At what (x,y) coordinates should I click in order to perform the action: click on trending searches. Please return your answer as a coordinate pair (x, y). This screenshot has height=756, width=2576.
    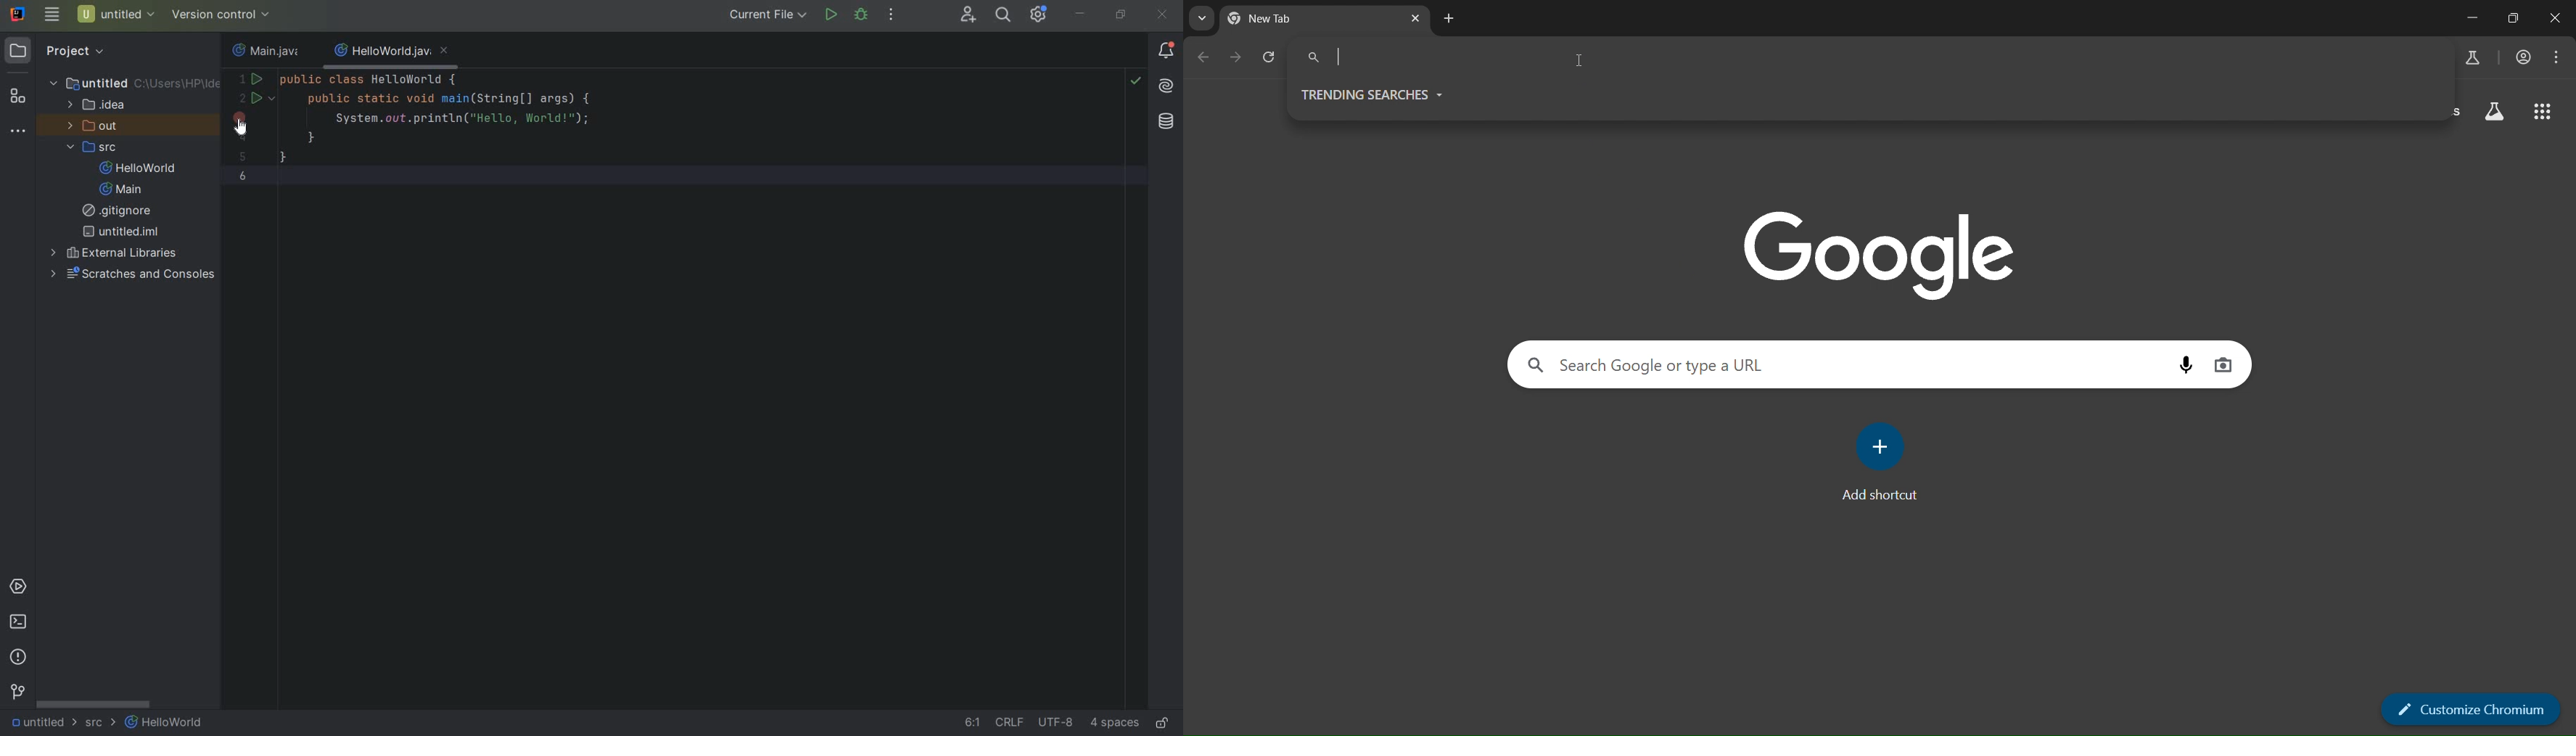
    Looking at the image, I should click on (1391, 94).